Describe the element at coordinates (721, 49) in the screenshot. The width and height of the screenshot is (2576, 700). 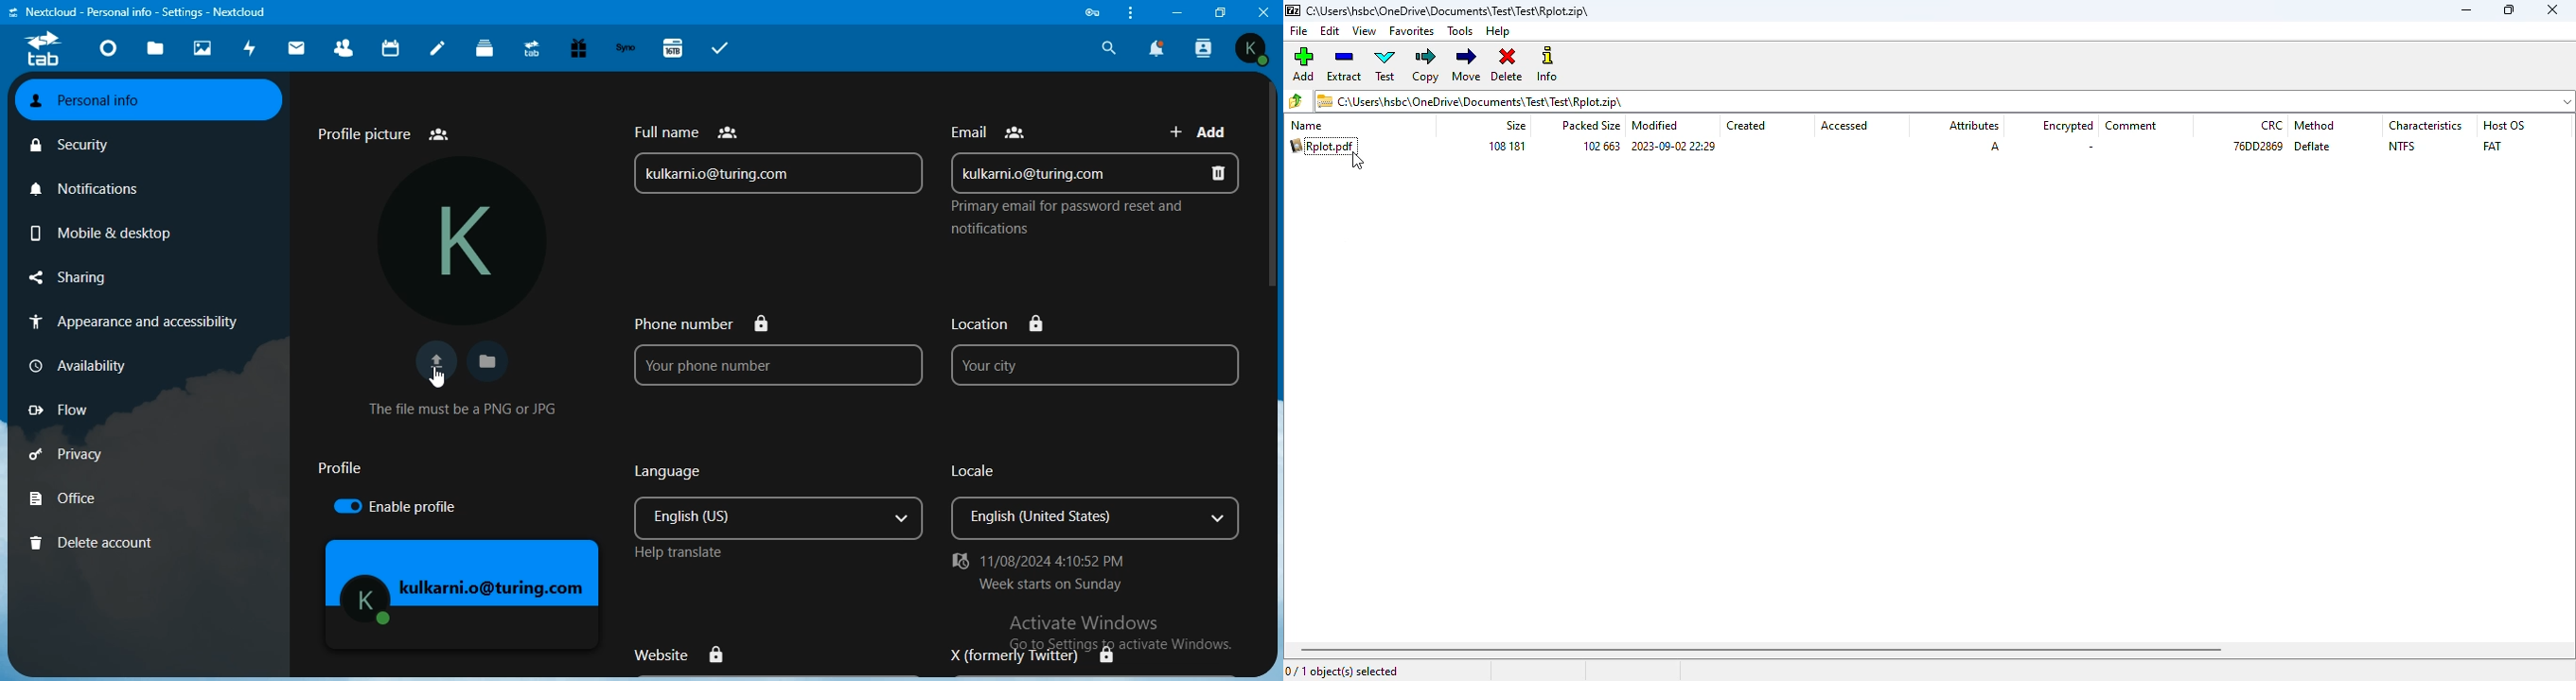
I see `tasks` at that location.